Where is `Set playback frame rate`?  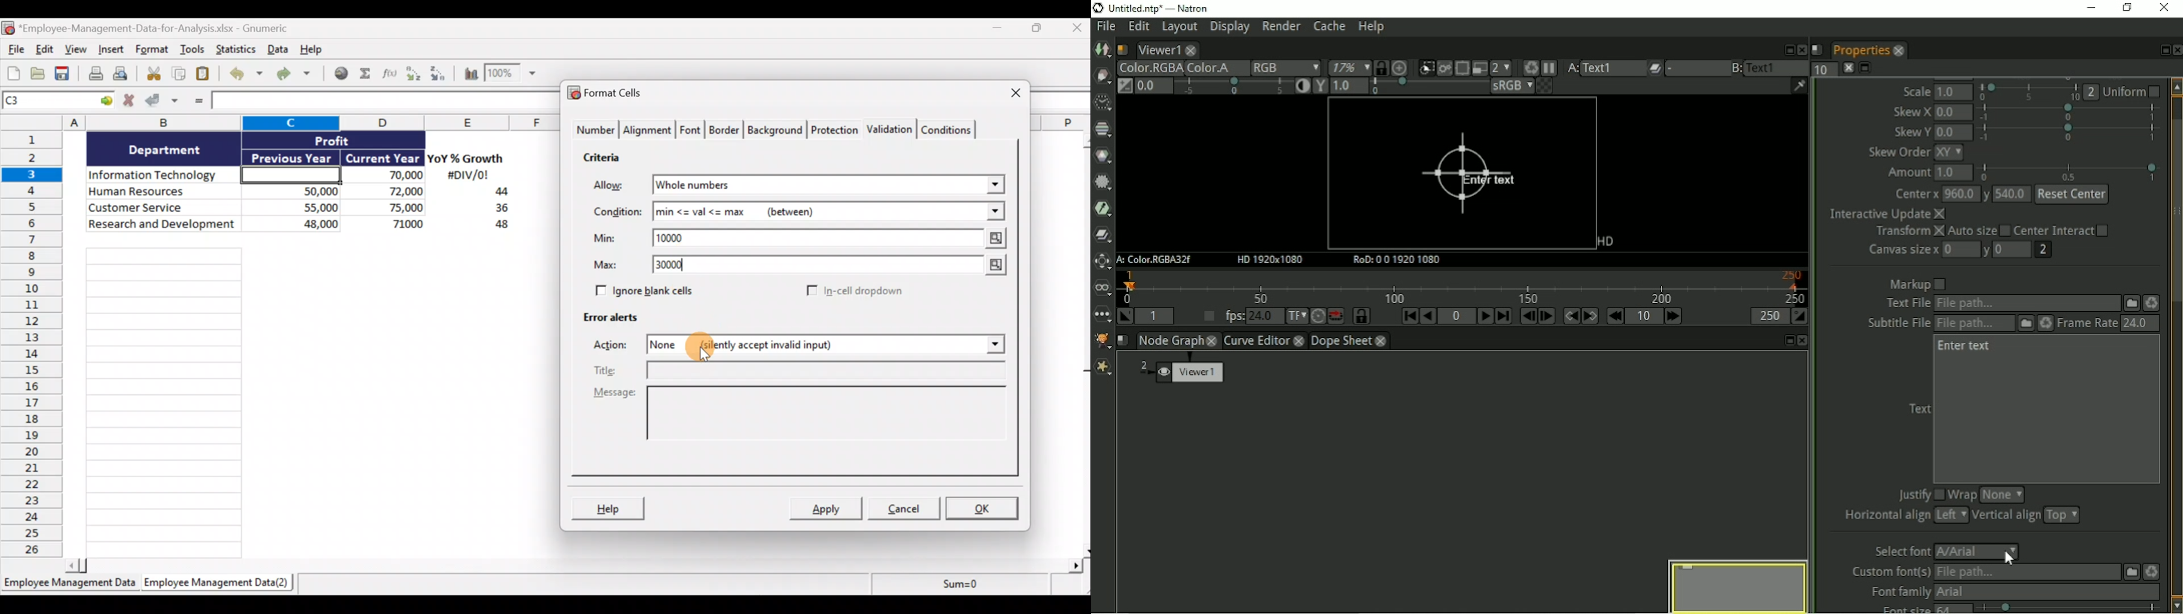
Set playback frame rate is located at coordinates (1206, 317).